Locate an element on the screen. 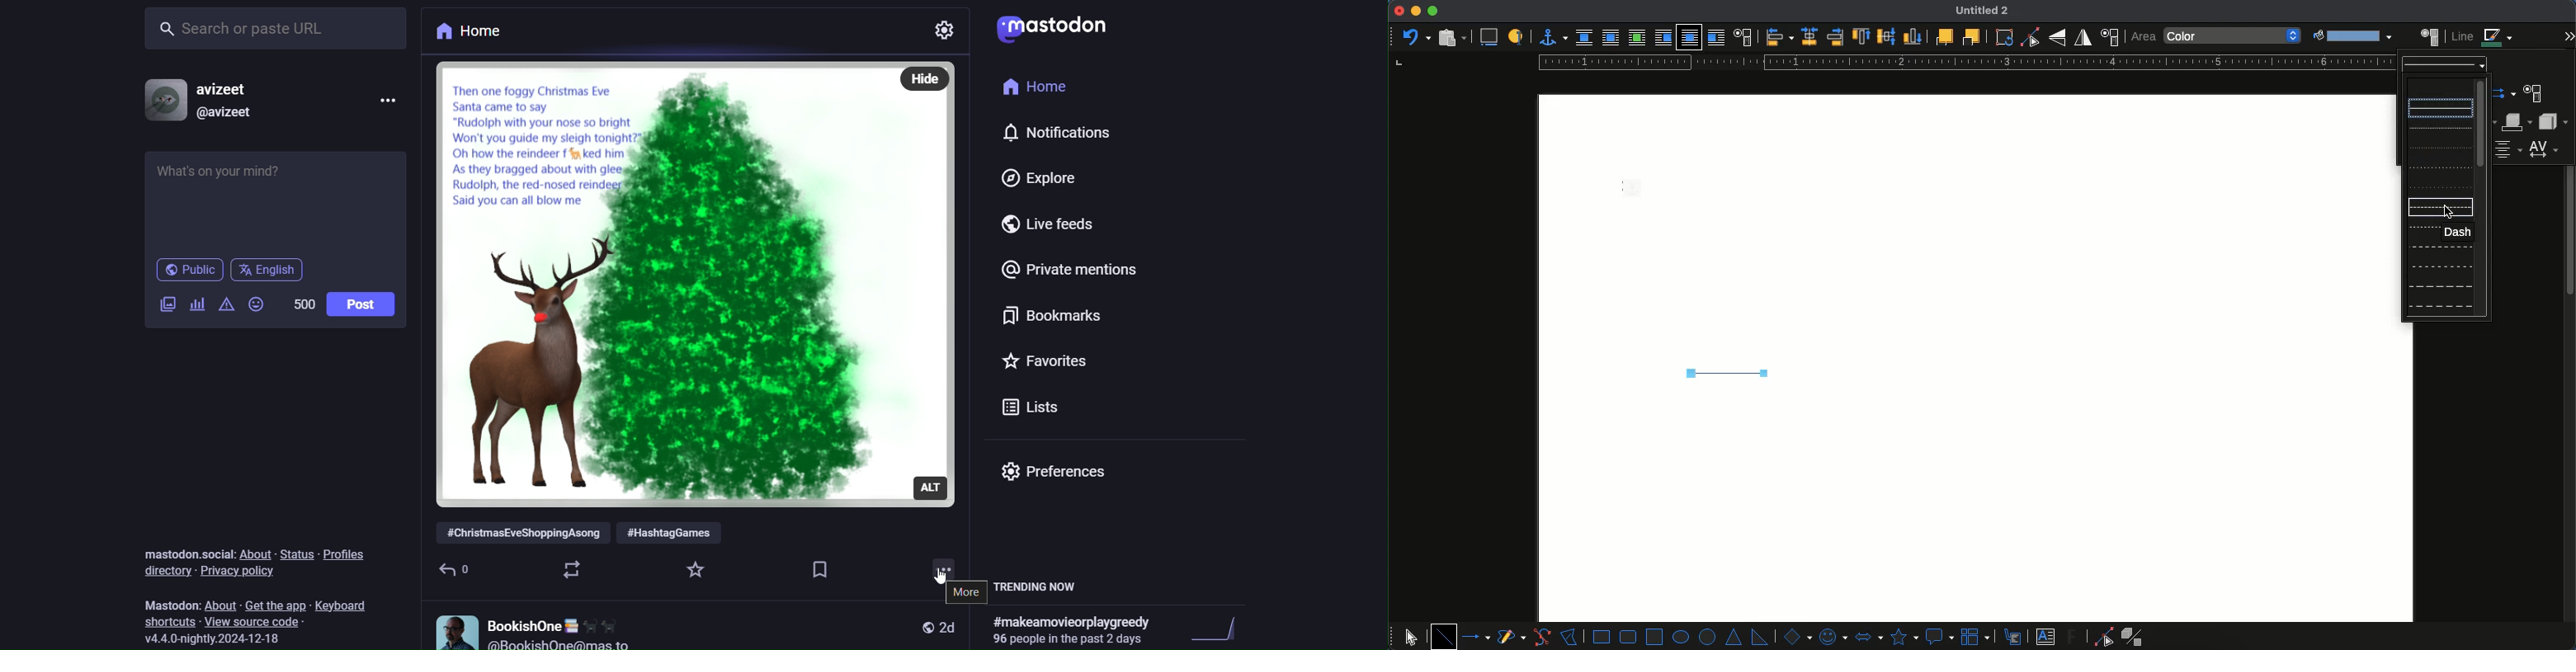 The width and height of the screenshot is (2576, 672). close is located at coordinates (1399, 11).